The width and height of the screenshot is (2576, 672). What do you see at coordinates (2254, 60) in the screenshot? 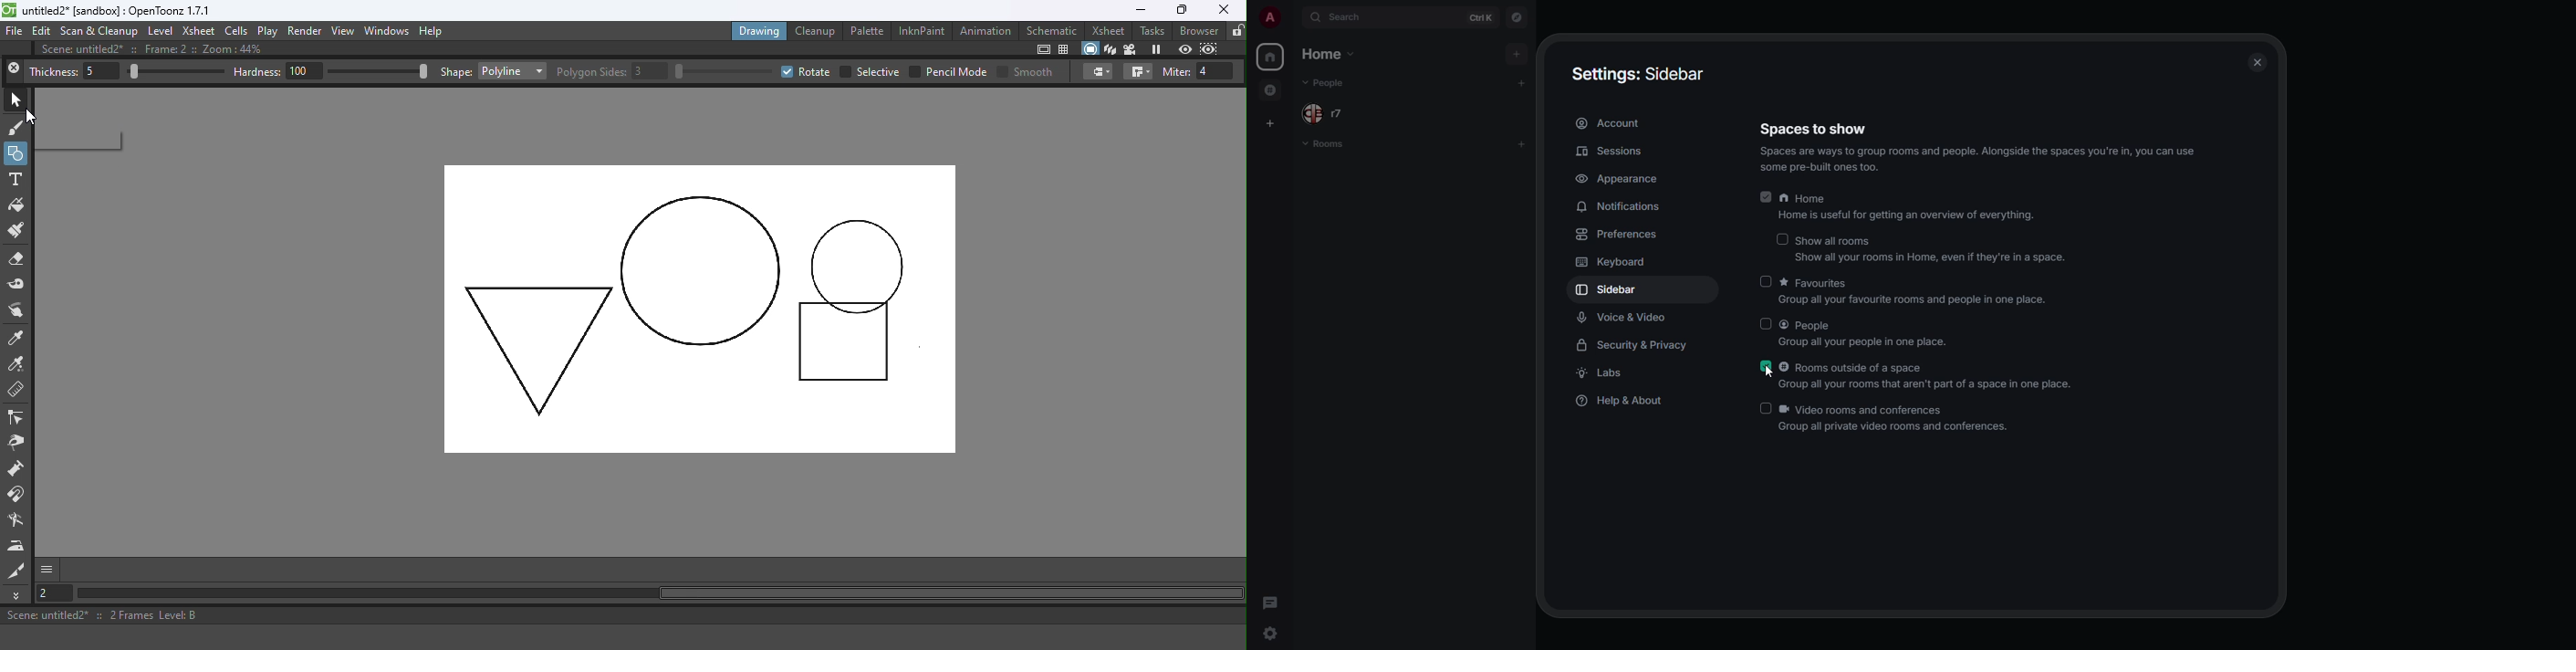
I see `close` at bounding box center [2254, 60].